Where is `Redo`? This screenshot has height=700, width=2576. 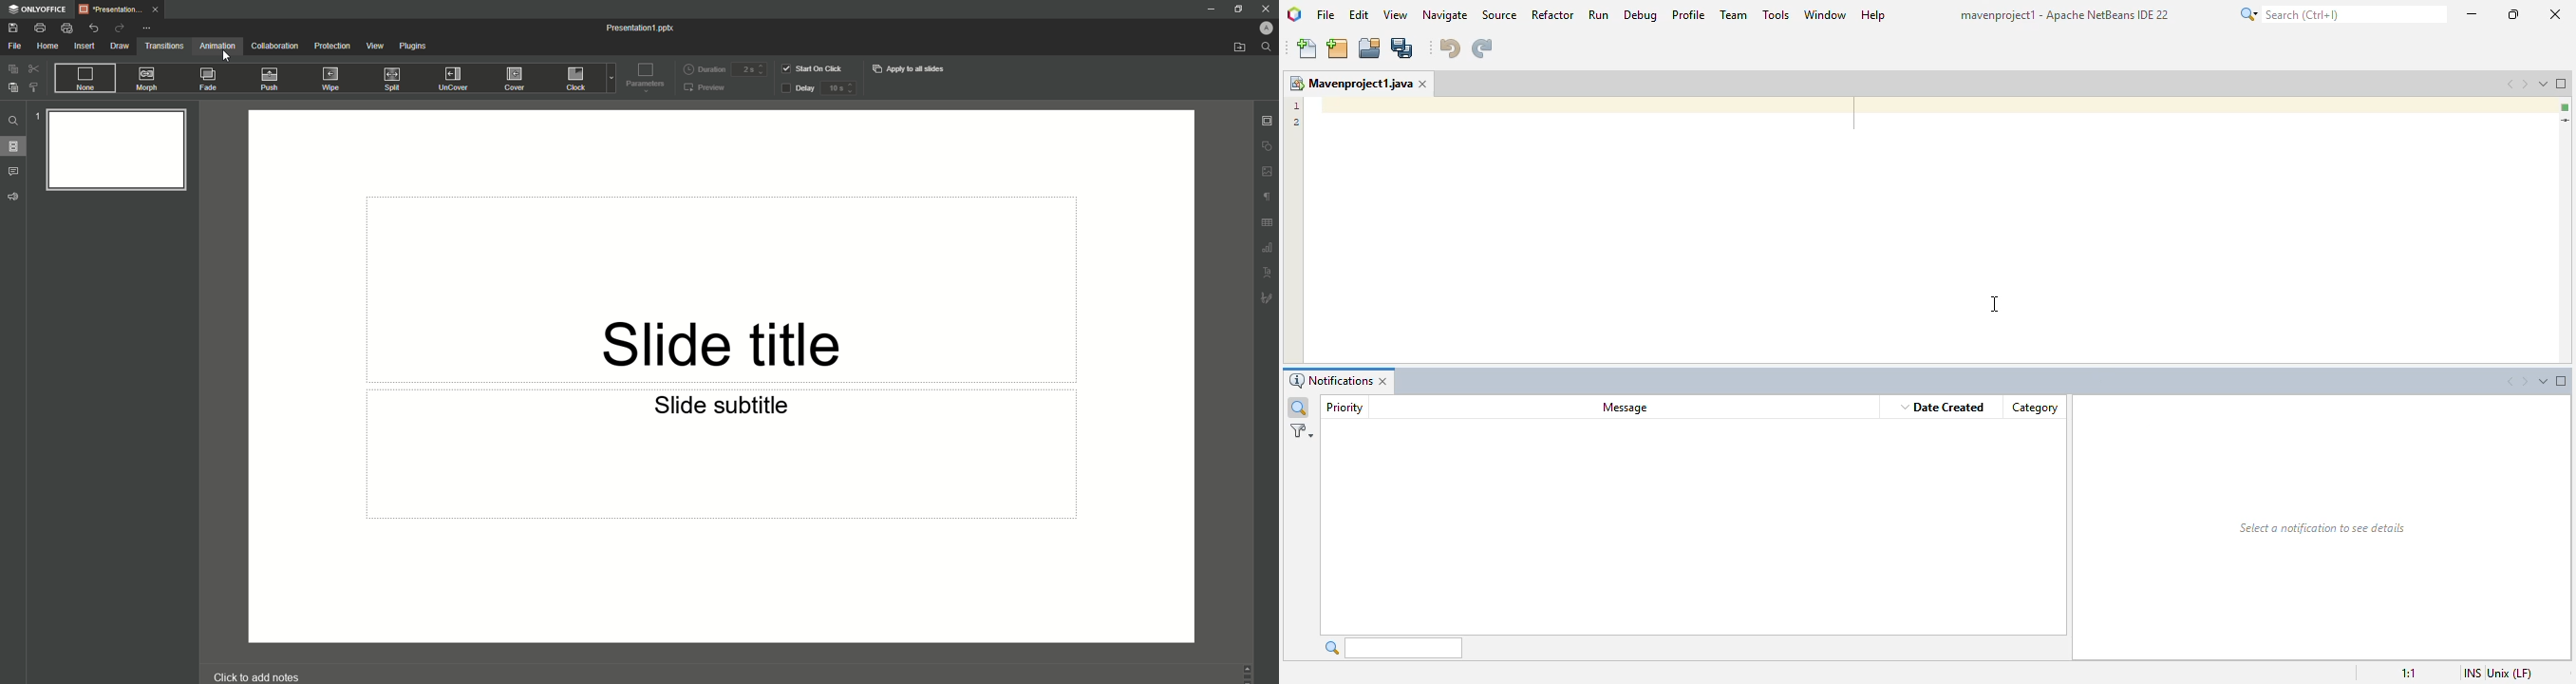
Redo is located at coordinates (116, 28).